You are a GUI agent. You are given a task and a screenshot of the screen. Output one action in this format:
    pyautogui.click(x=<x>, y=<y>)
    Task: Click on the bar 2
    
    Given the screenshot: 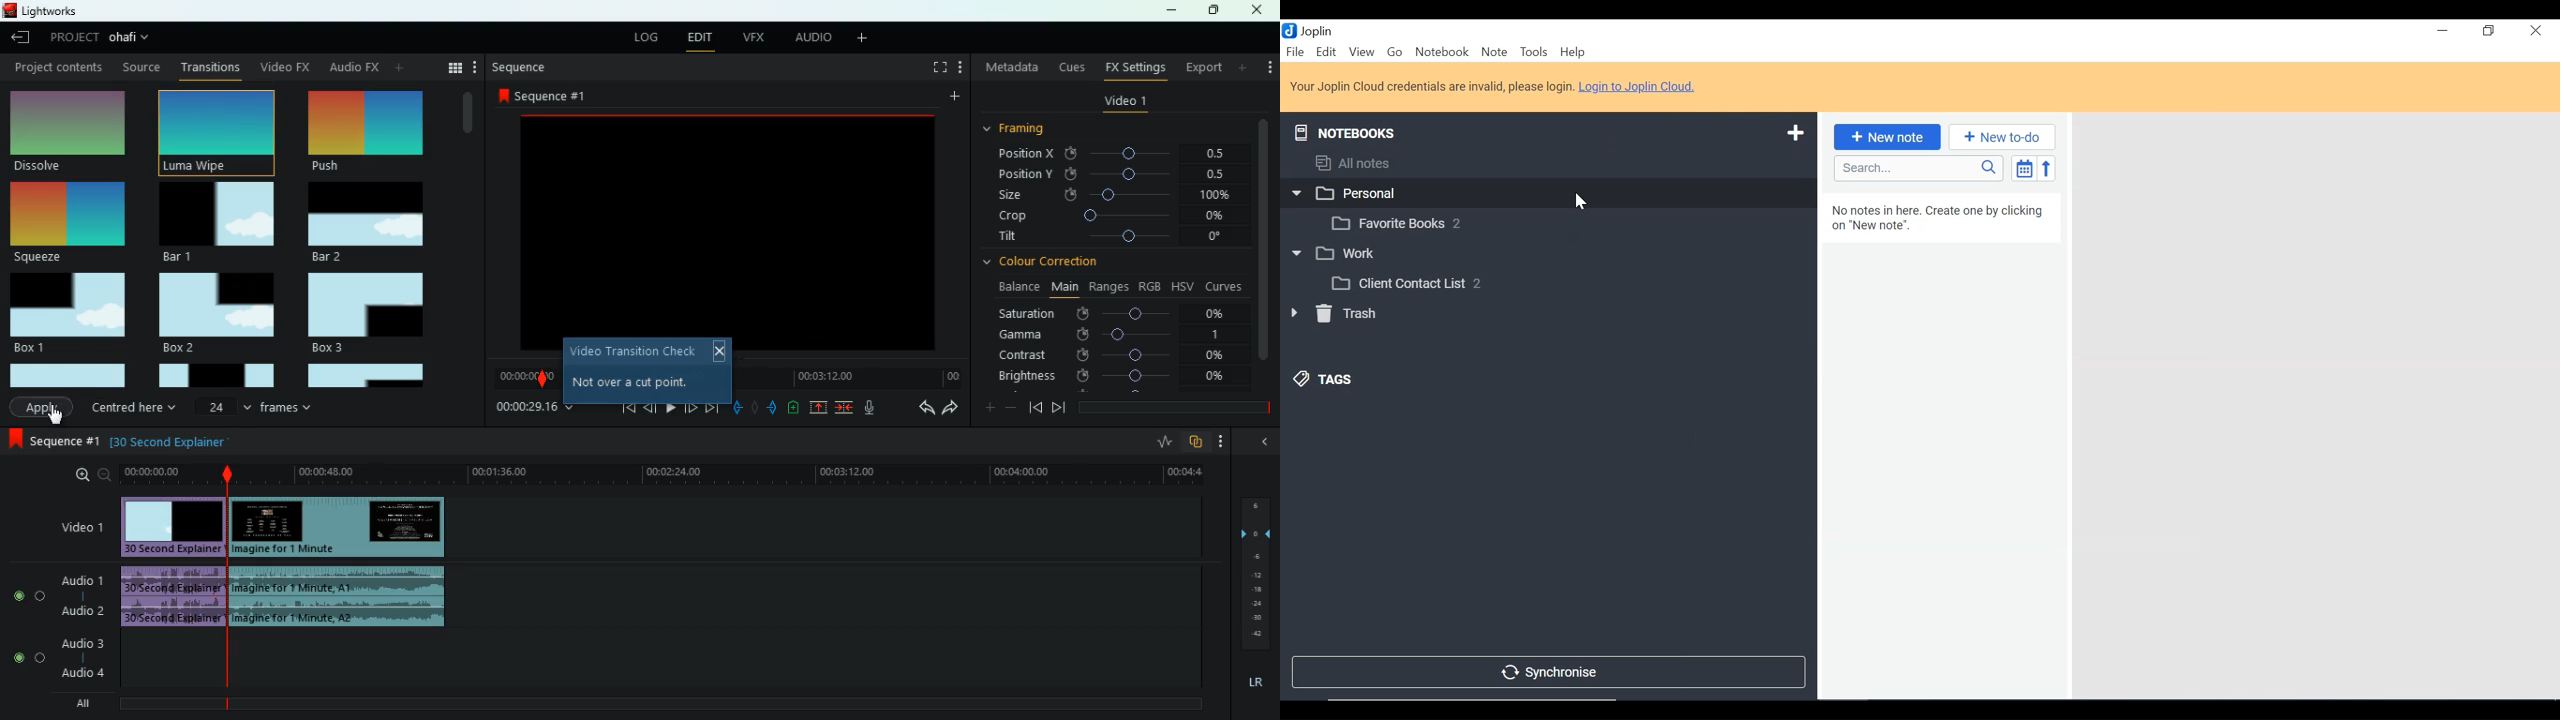 What is the action you would take?
    pyautogui.click(x=365, y=222)
    